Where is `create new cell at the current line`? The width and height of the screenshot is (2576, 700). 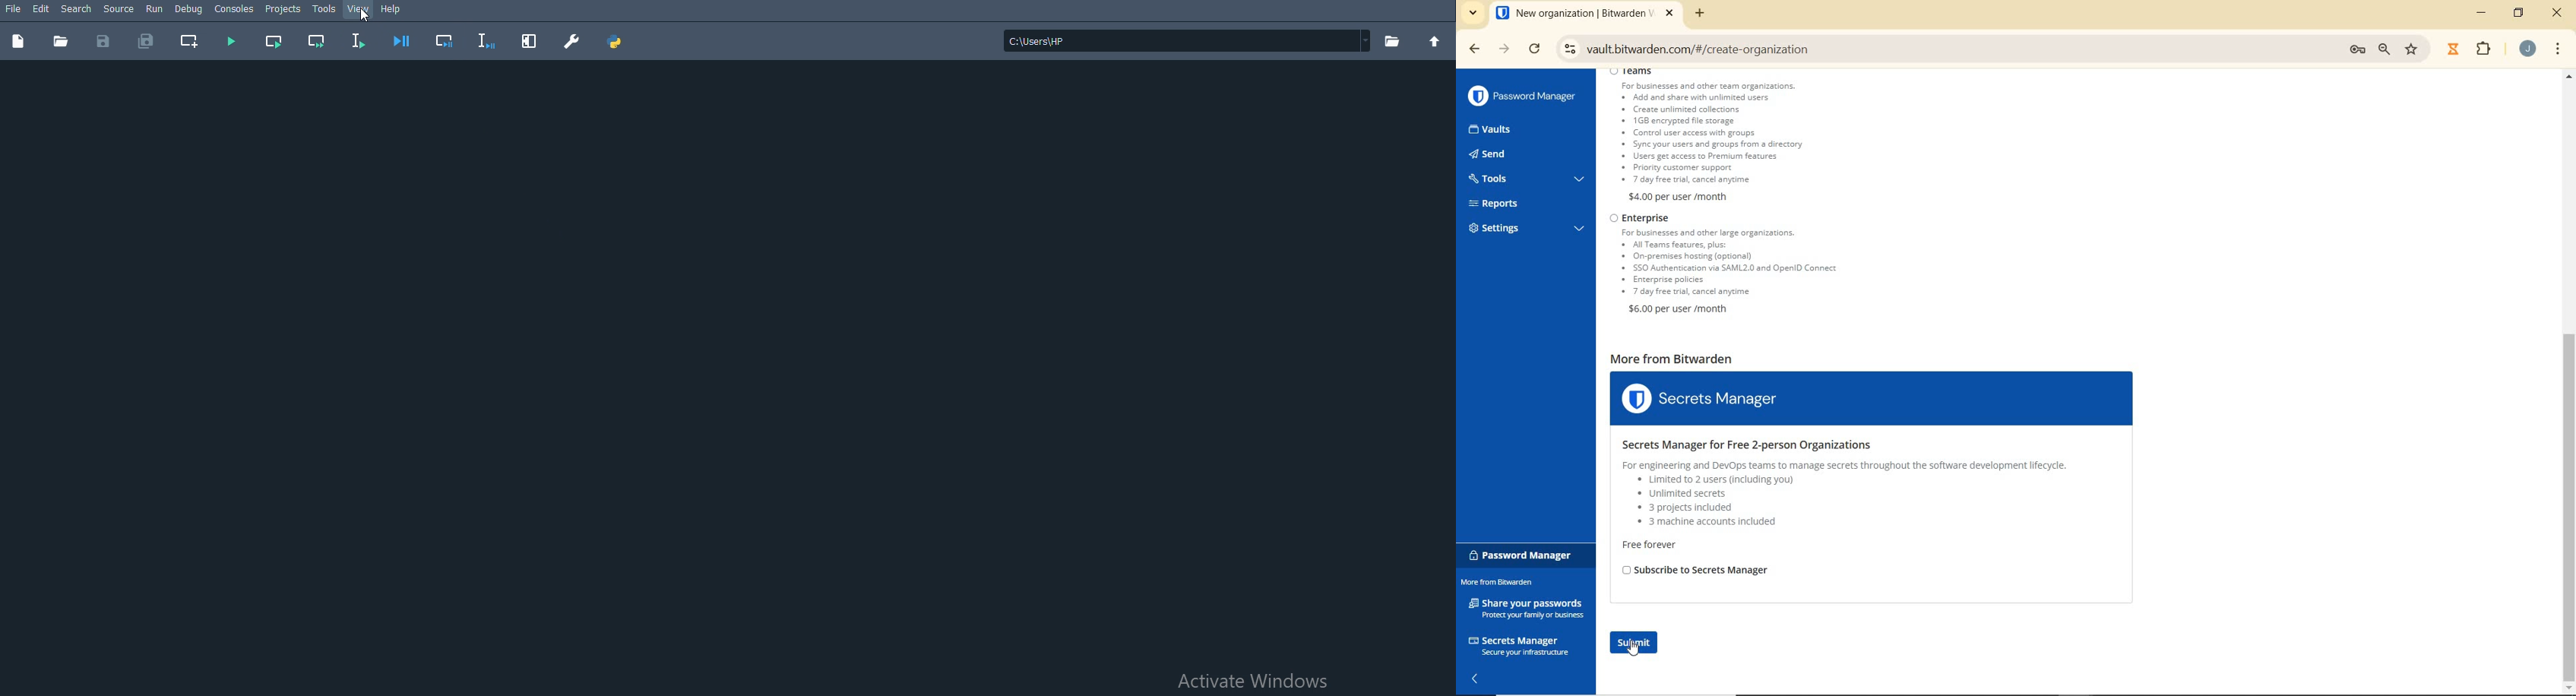
create new cell at the current line is located at coordinates (187, 42).